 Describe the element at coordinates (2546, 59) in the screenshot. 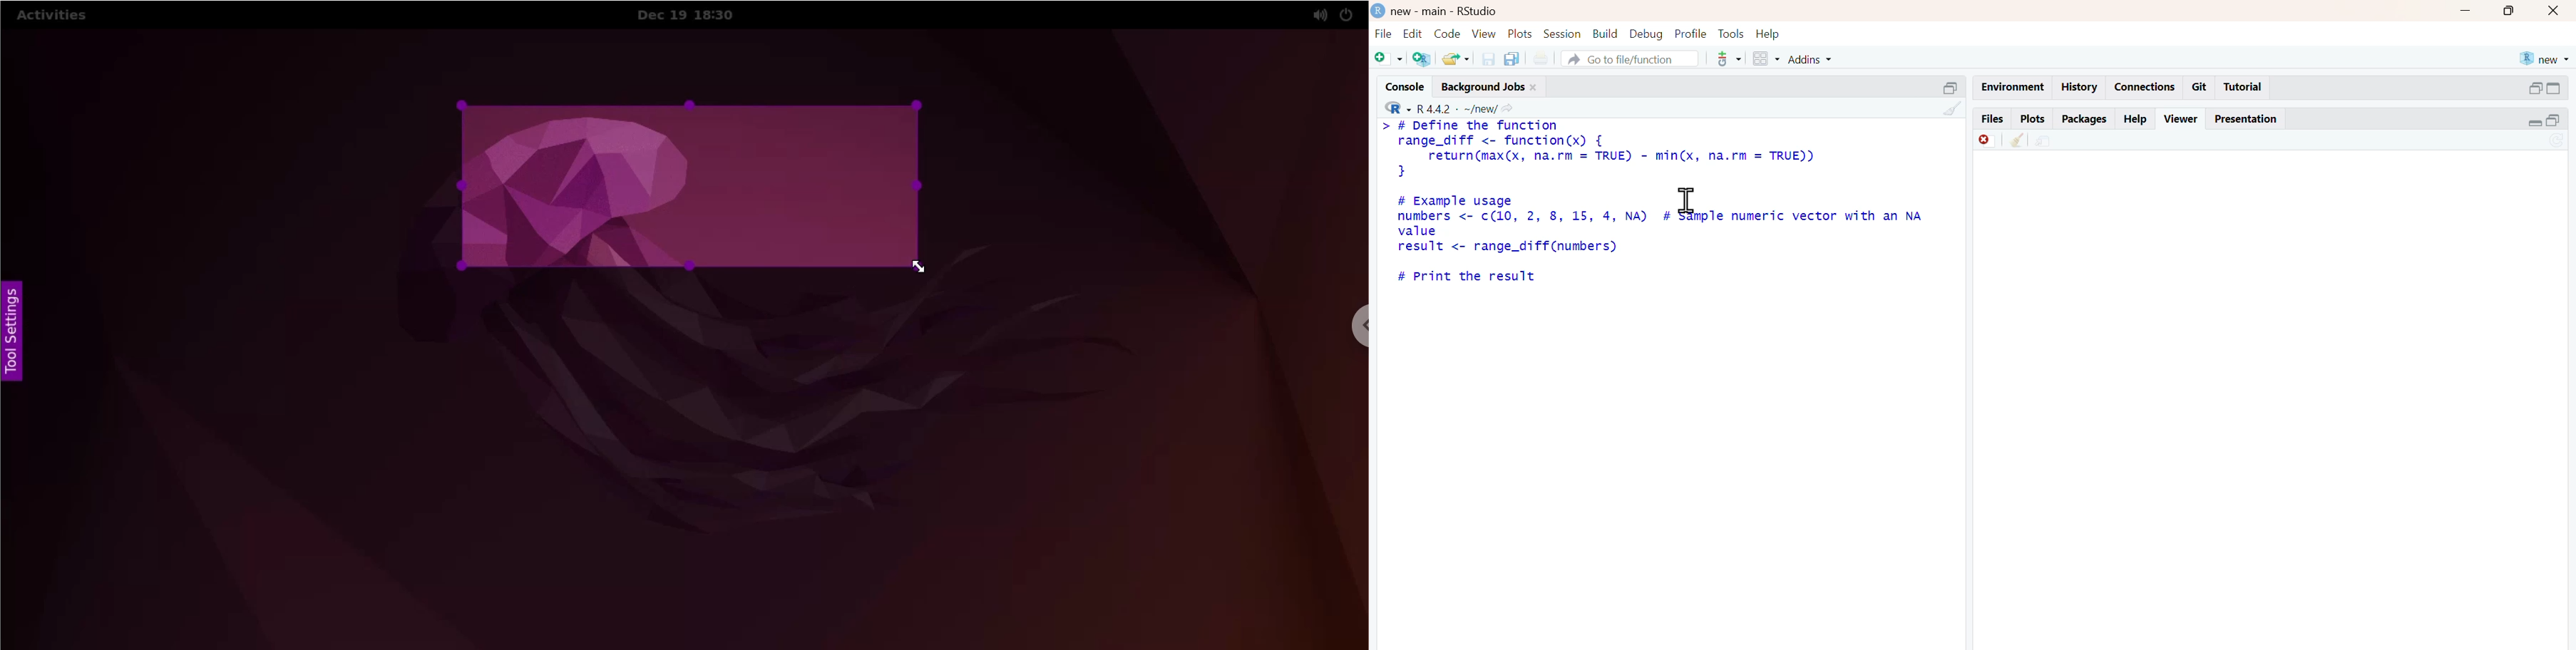

I see `new` at that location.